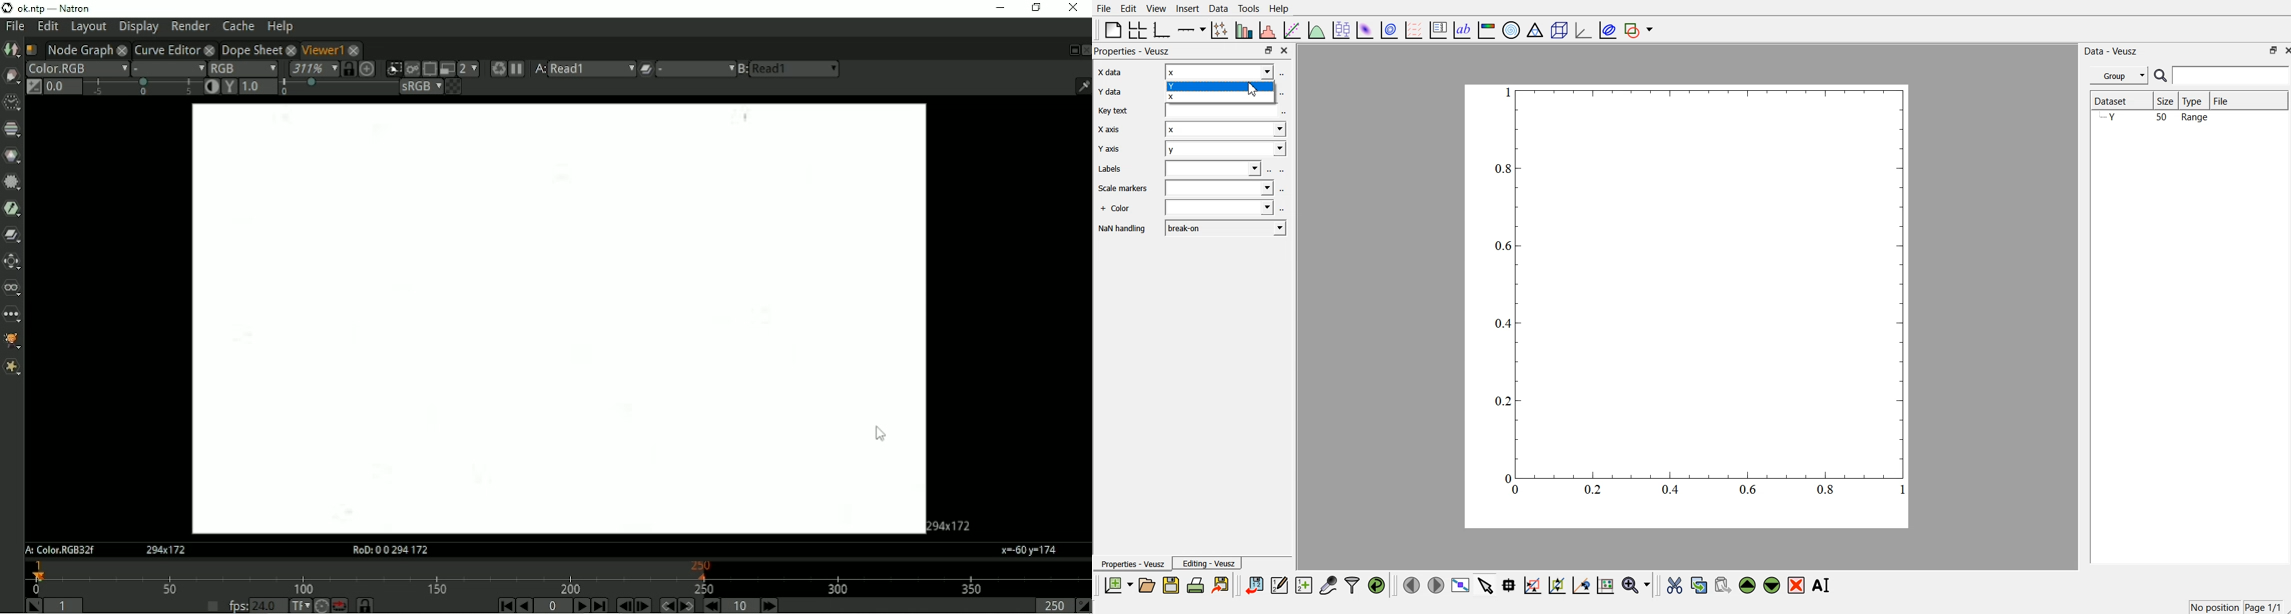  I want to click on + Color field, so click(1220, 209).